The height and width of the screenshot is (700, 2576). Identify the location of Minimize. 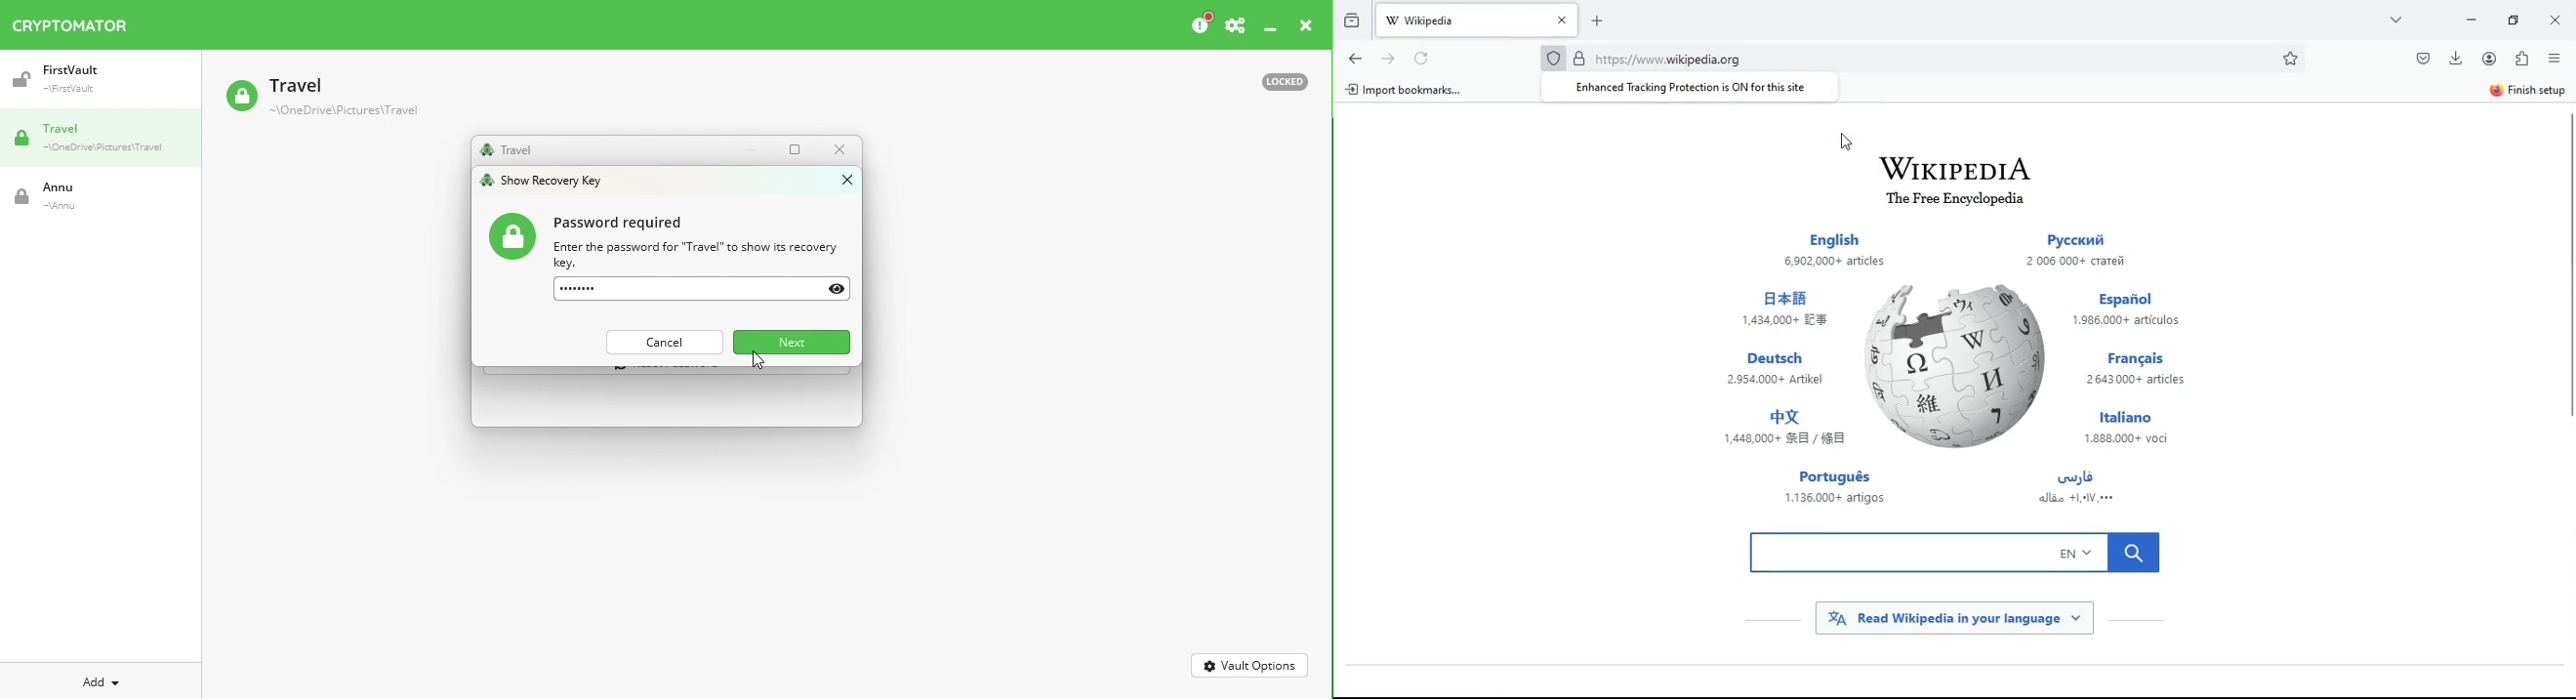
(1271, 30).